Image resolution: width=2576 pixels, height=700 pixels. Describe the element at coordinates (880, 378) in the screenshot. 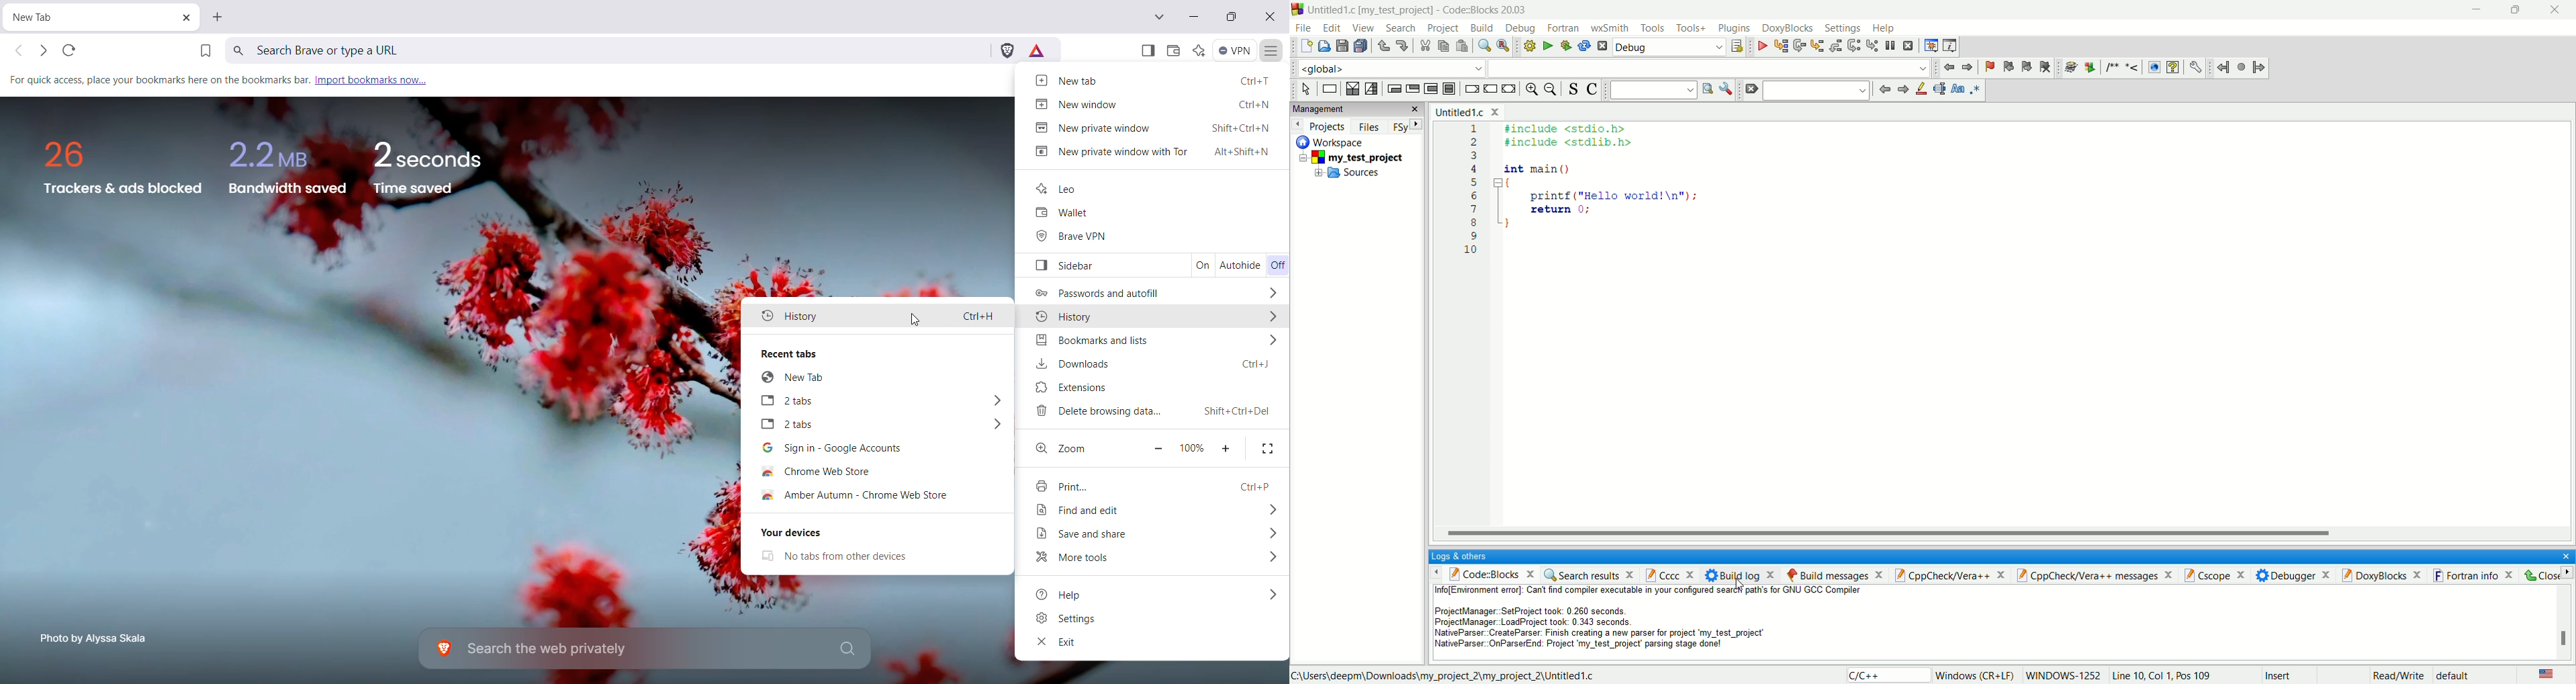

I see `NewTab` at that location.